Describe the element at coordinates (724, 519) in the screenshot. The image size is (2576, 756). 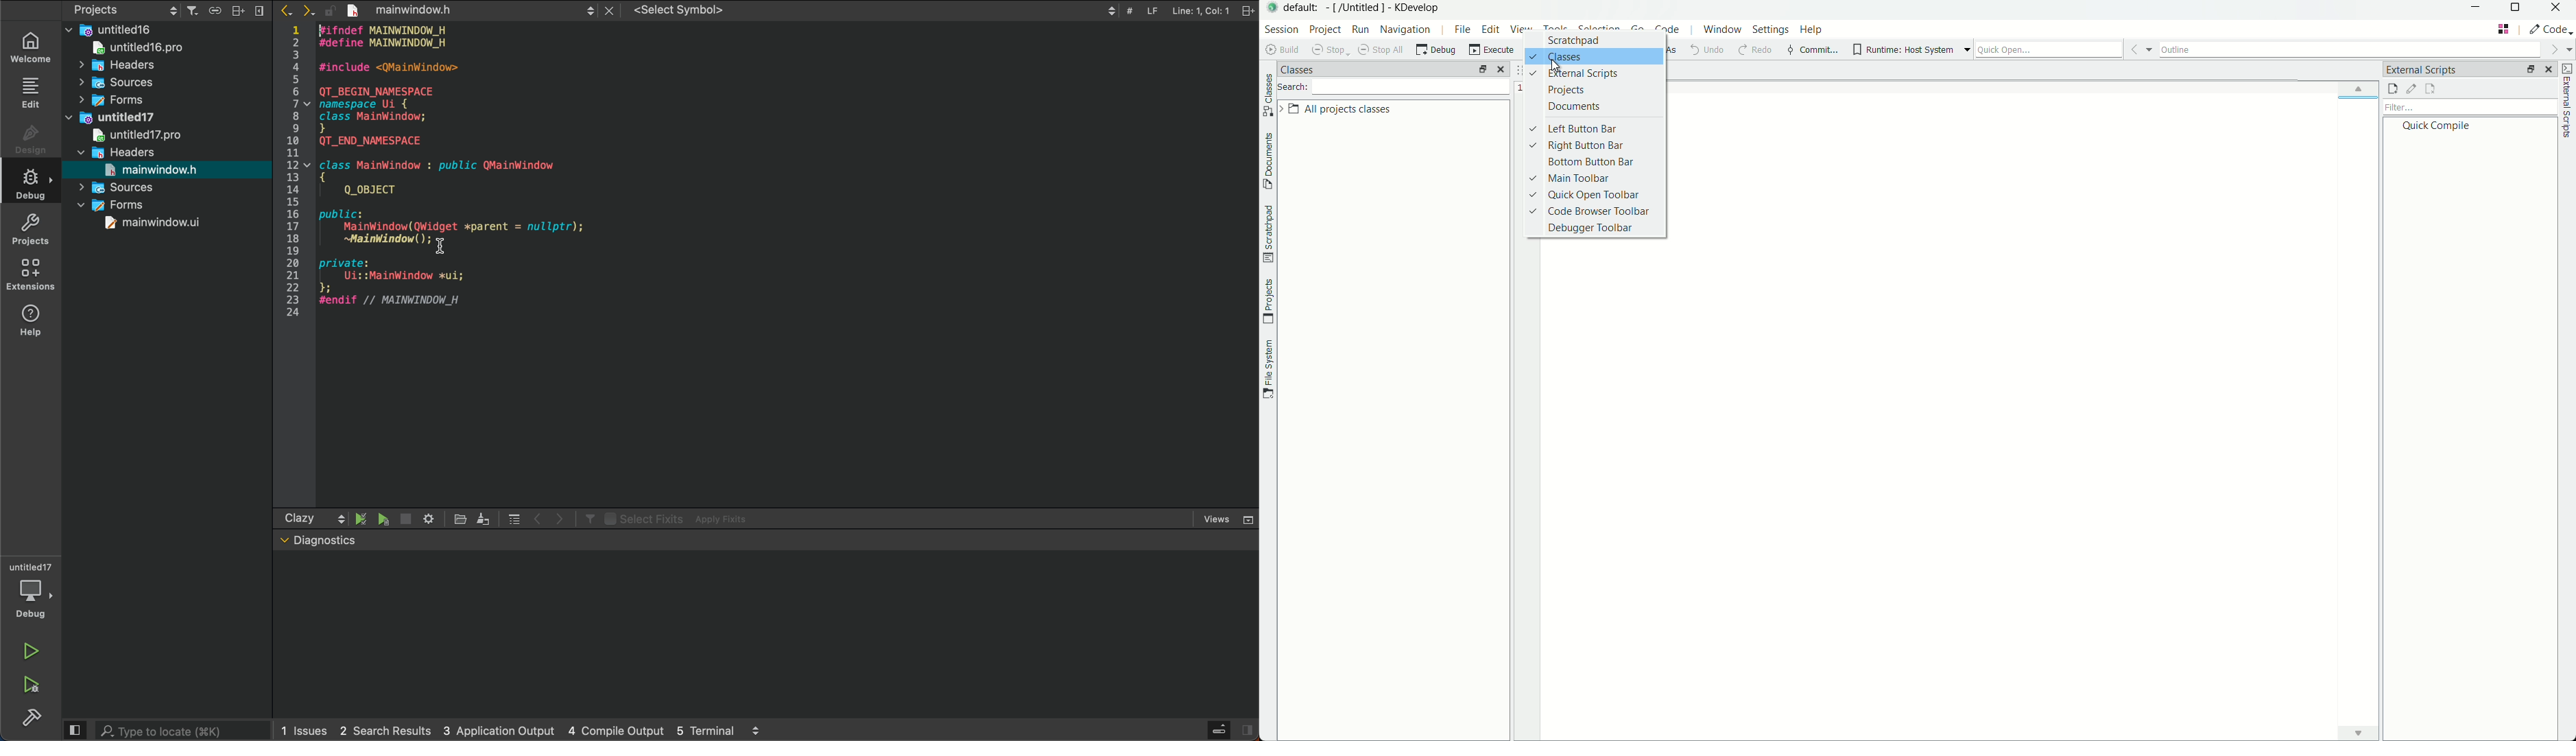
I see `Apply Fixits` at that location.